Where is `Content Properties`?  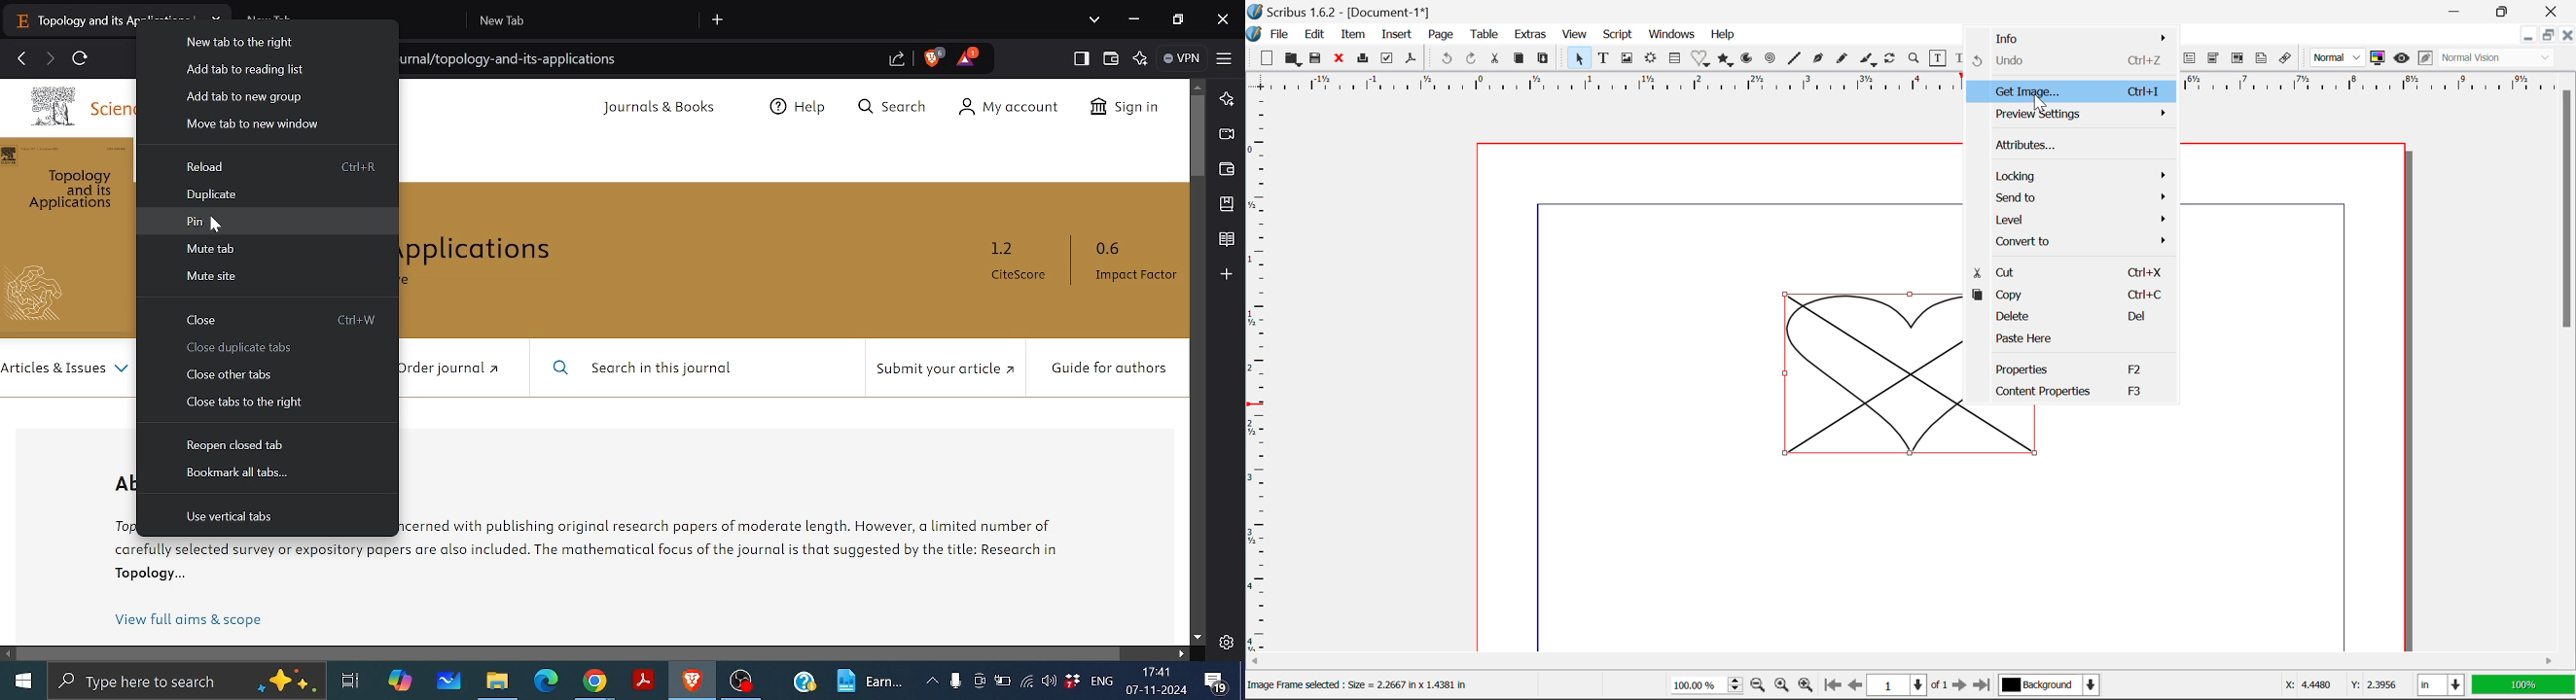
Content Properties is located at coordinates (2075, 396).